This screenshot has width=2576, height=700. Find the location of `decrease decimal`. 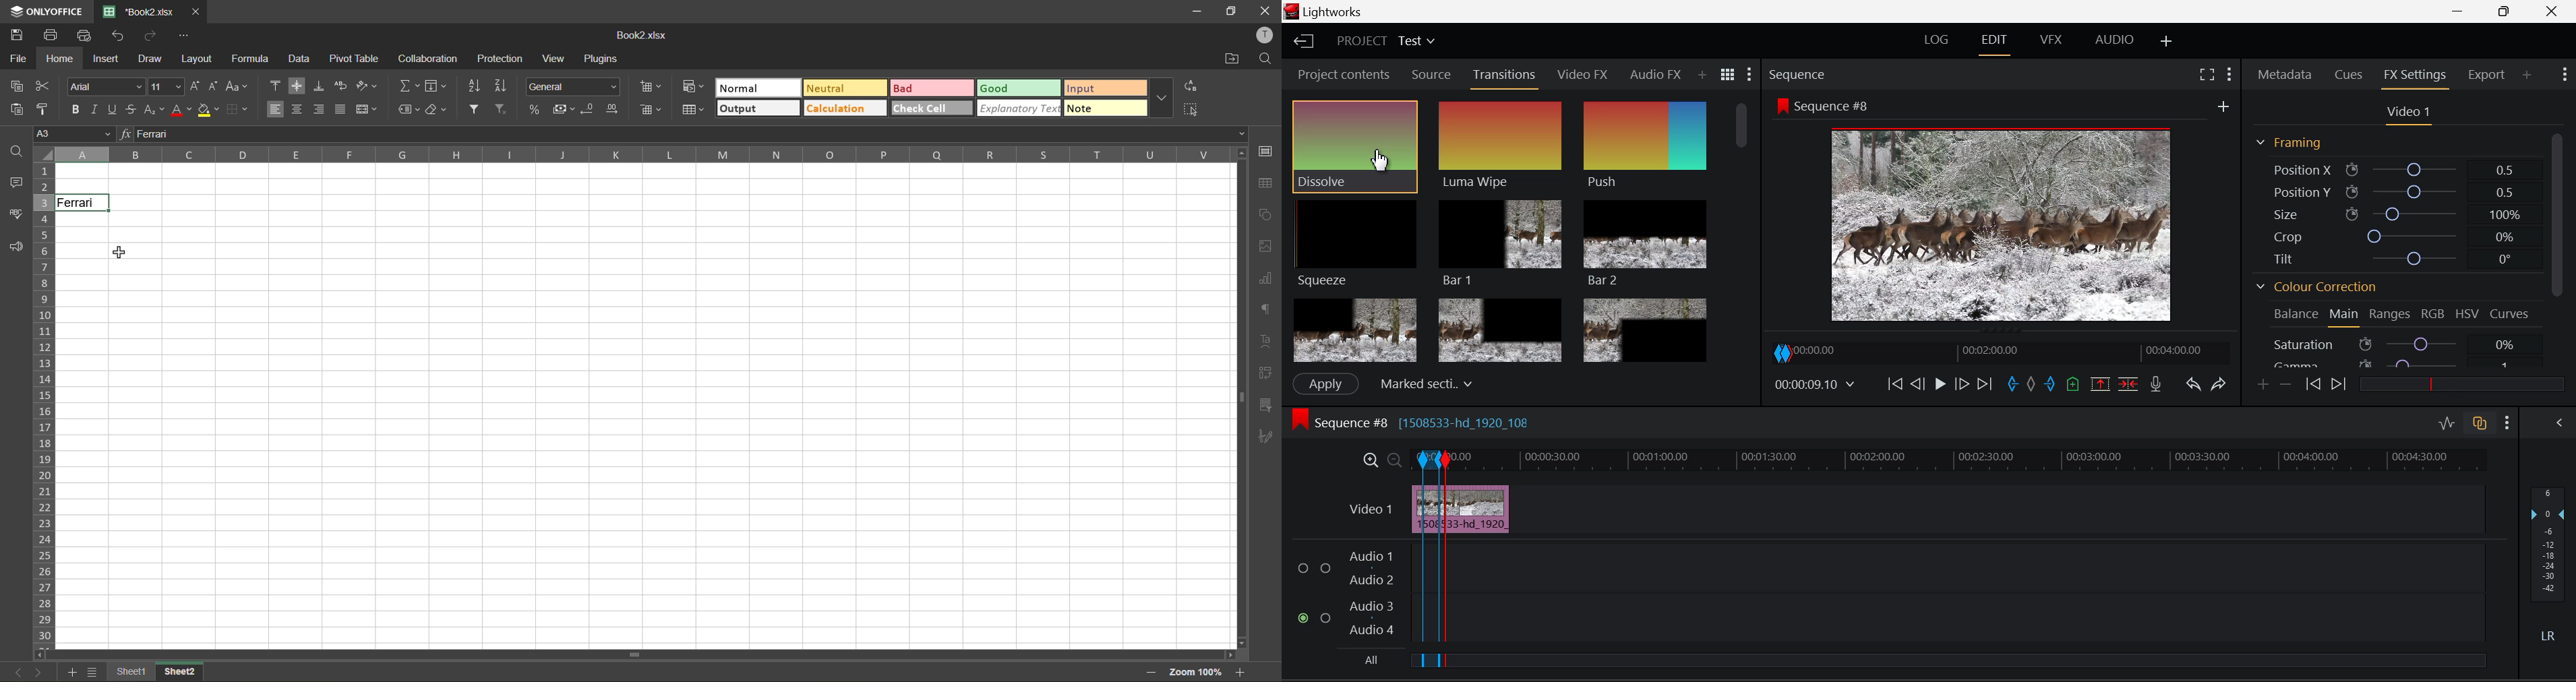

decrease decimal is located at coordinates (589, 109).